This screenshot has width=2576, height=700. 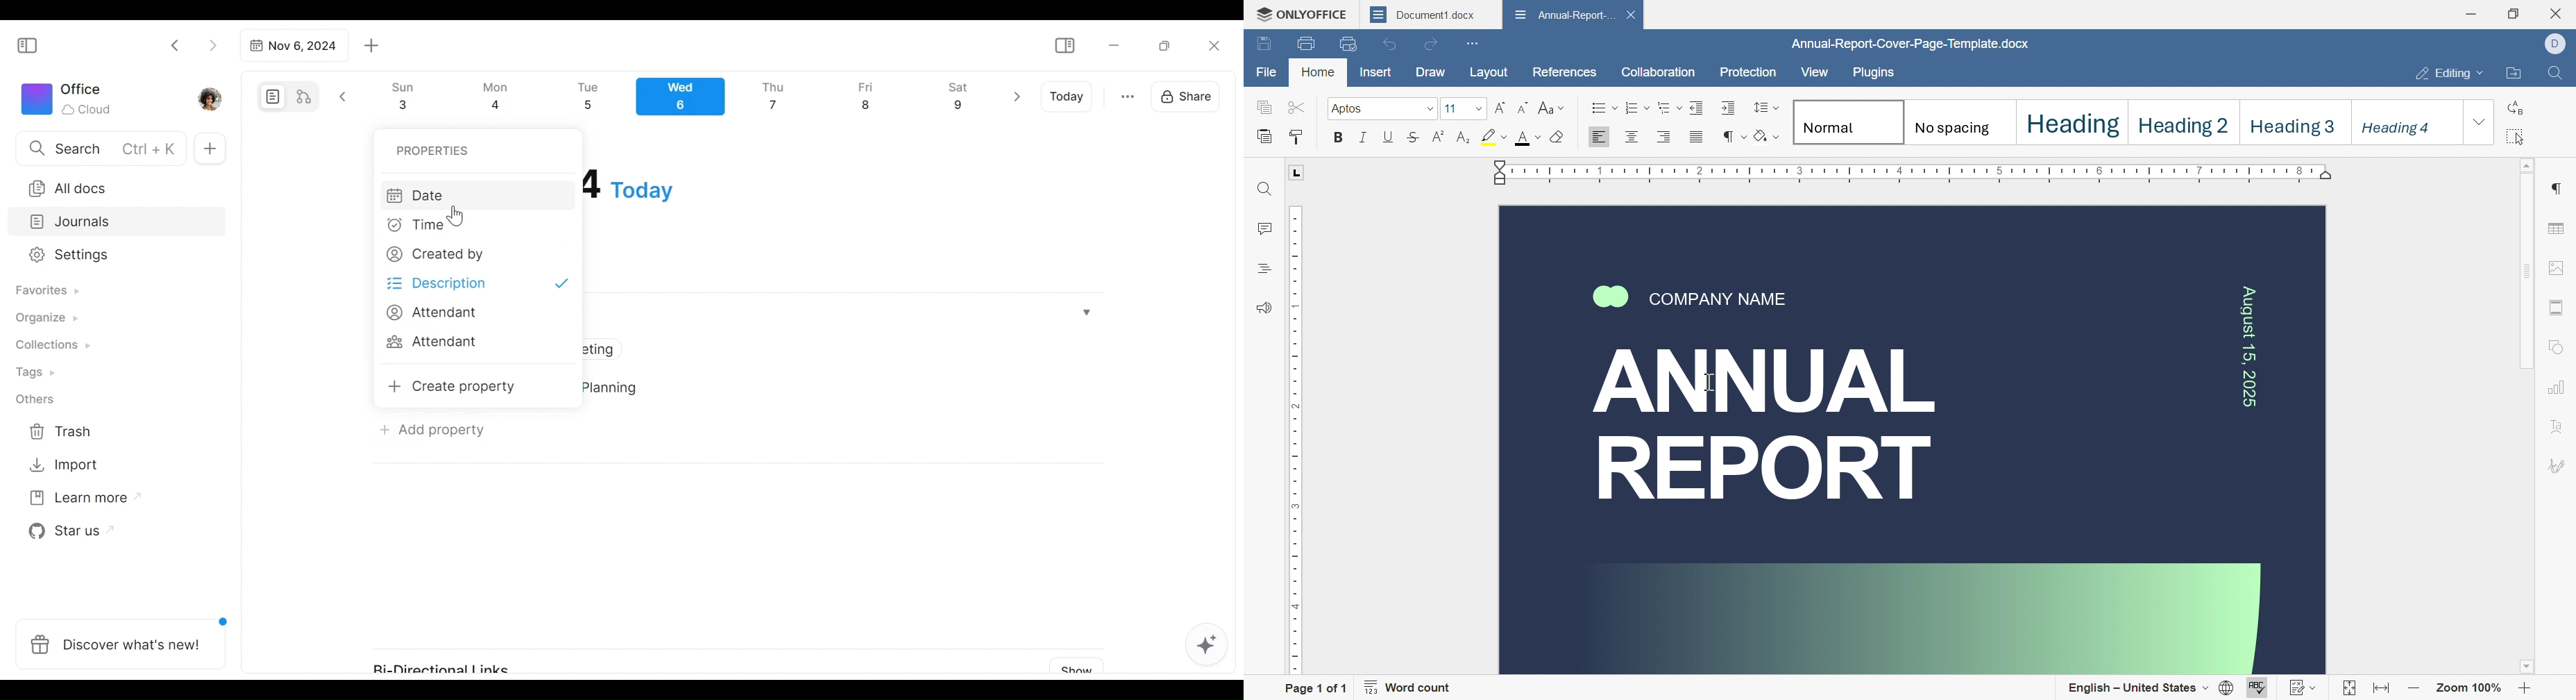 What do you see at coordinates (1563, 14) in the screenshot?
I see `Document name` at bounding box center [1563, 14].